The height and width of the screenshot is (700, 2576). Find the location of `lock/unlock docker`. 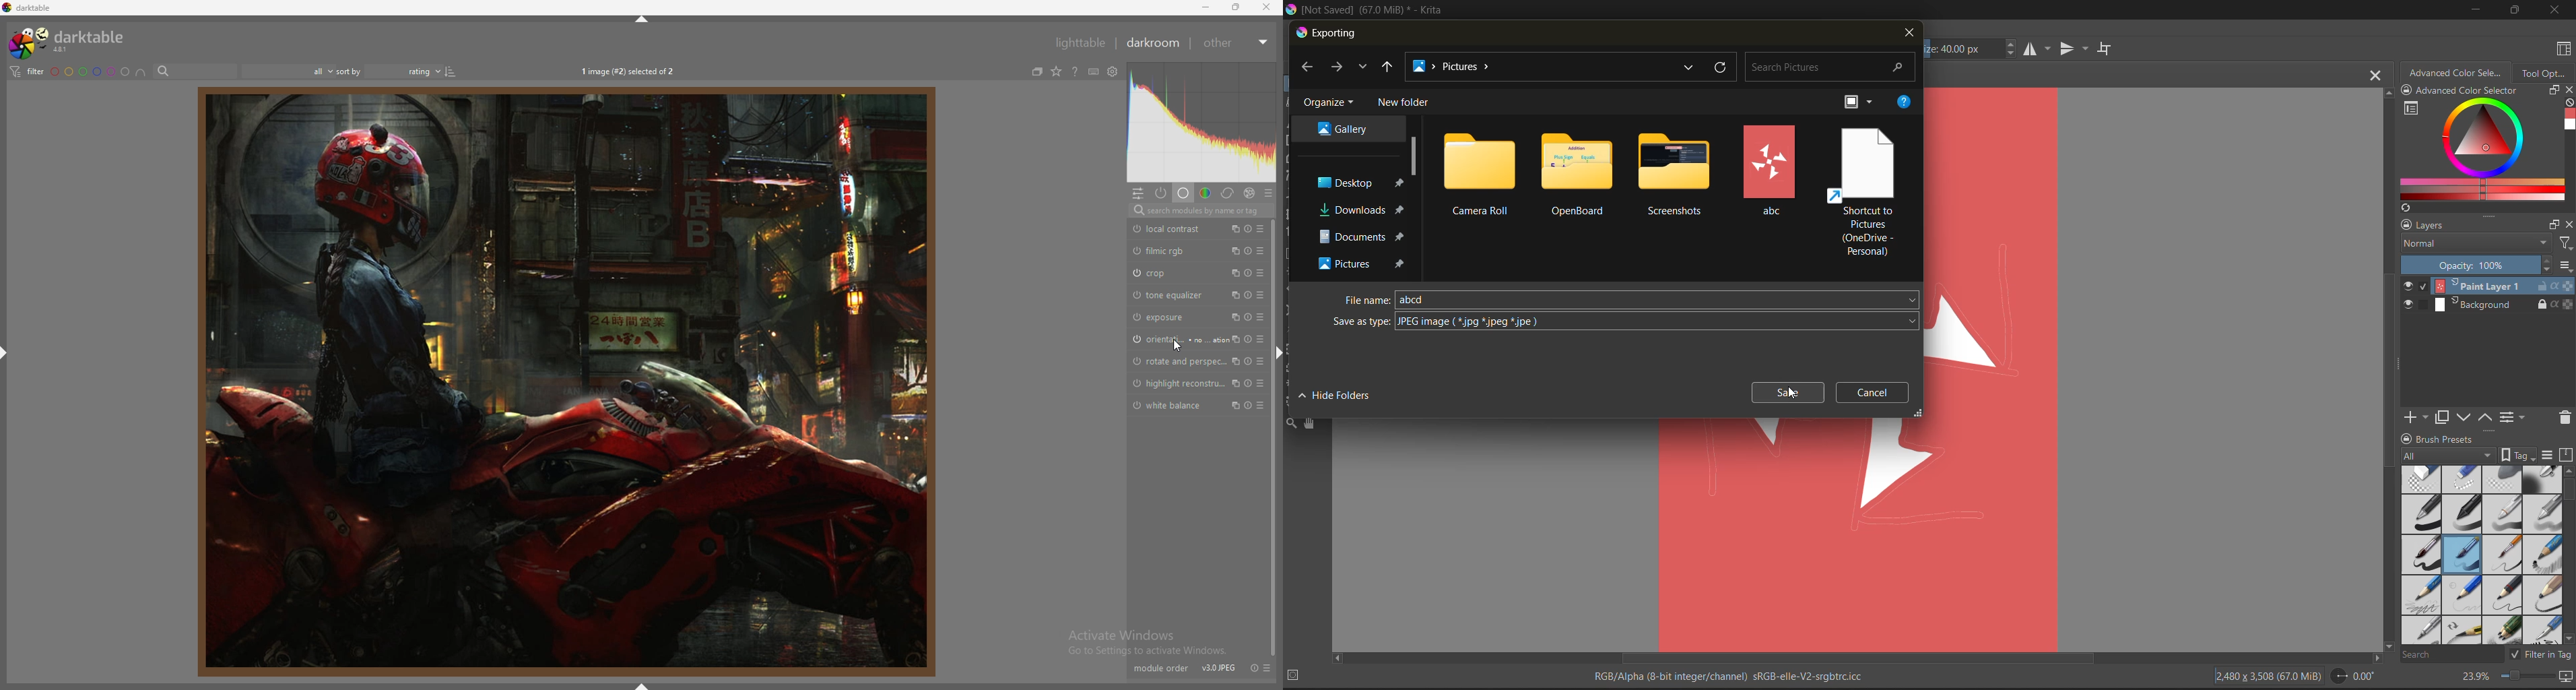

lock/unlock docker is located at coordinates (2410, 91).